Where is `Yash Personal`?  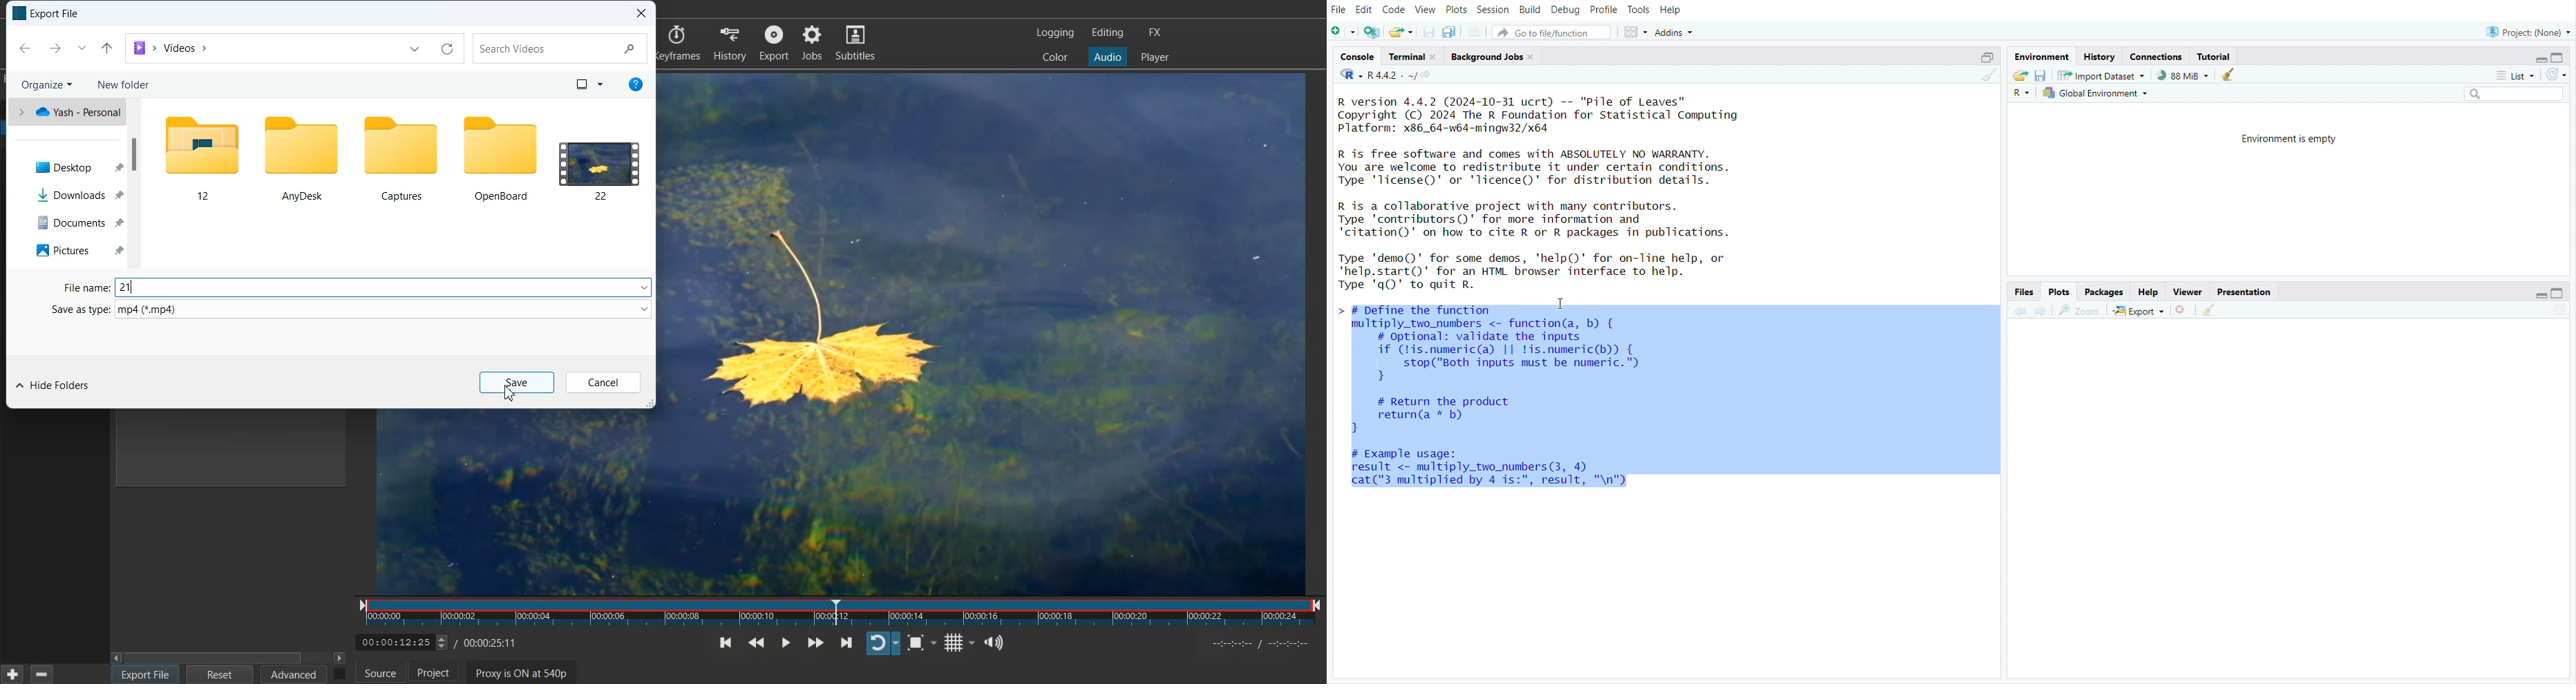 Yash Personal is located at coordinates (73, 113).